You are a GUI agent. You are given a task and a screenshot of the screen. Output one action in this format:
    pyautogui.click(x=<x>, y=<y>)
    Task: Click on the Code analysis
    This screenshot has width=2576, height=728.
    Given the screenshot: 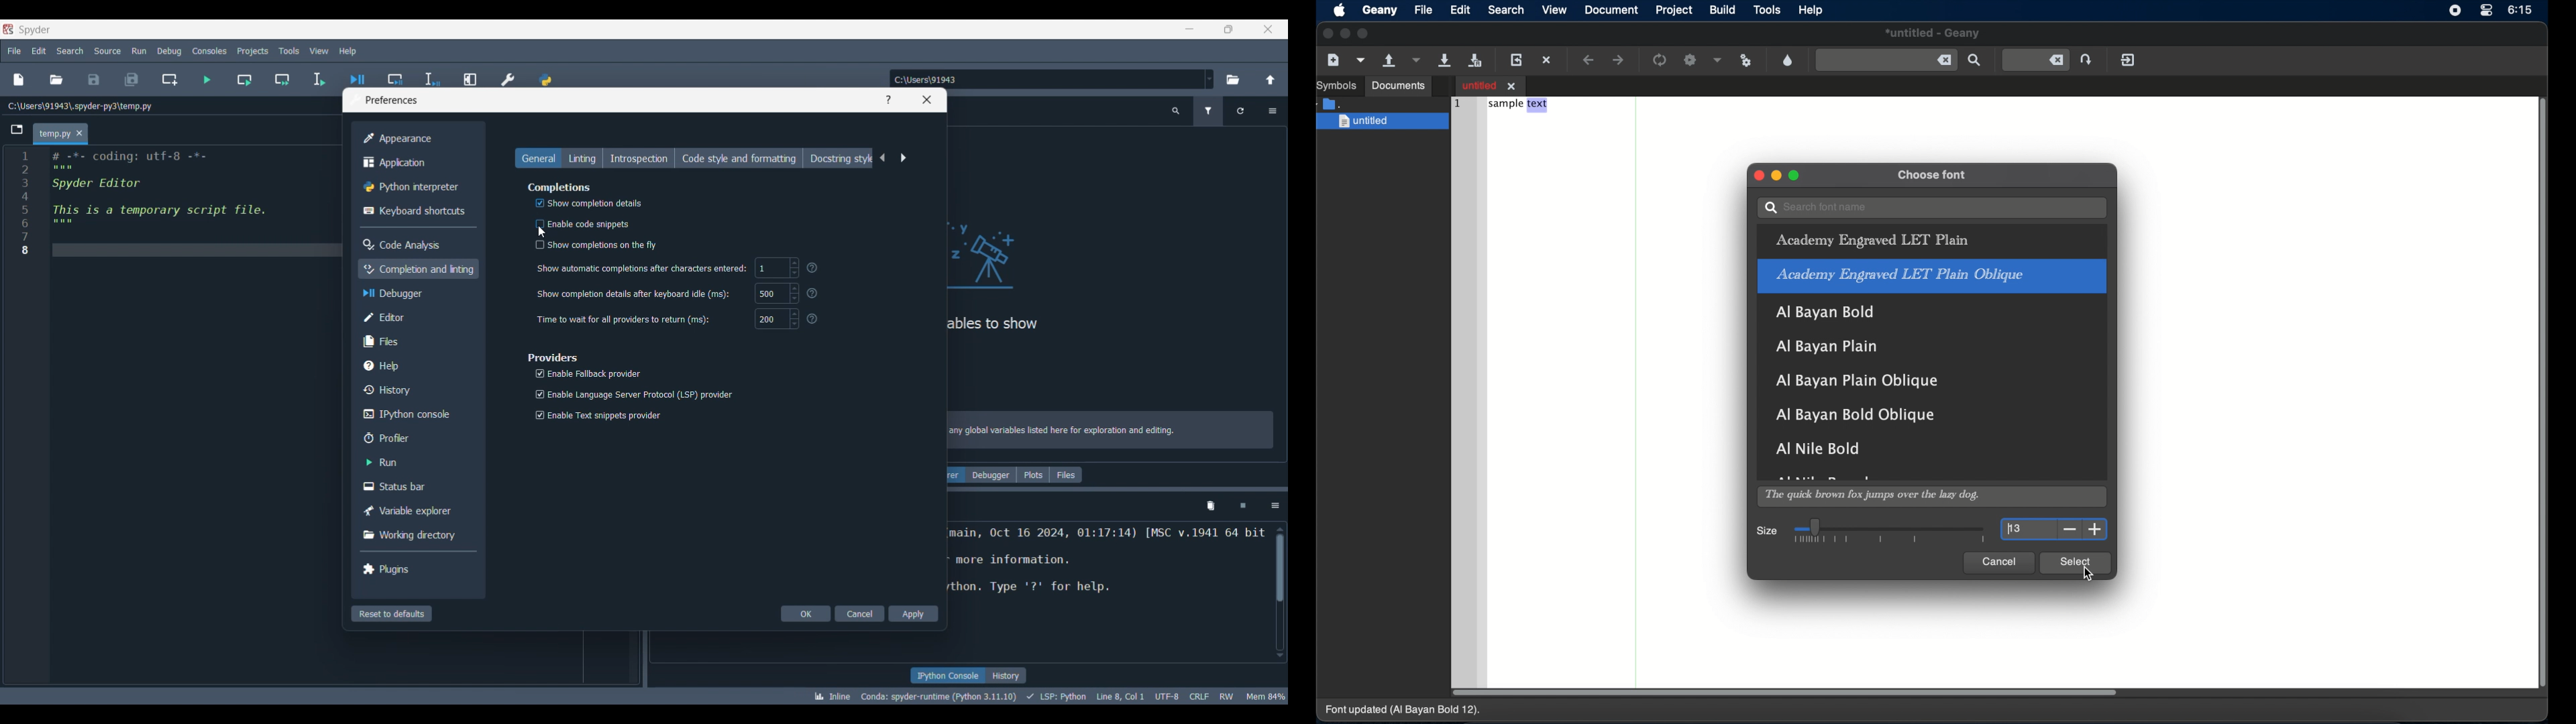 What is the action you would take?
    pyautogui.click(x=414, y=245)
    